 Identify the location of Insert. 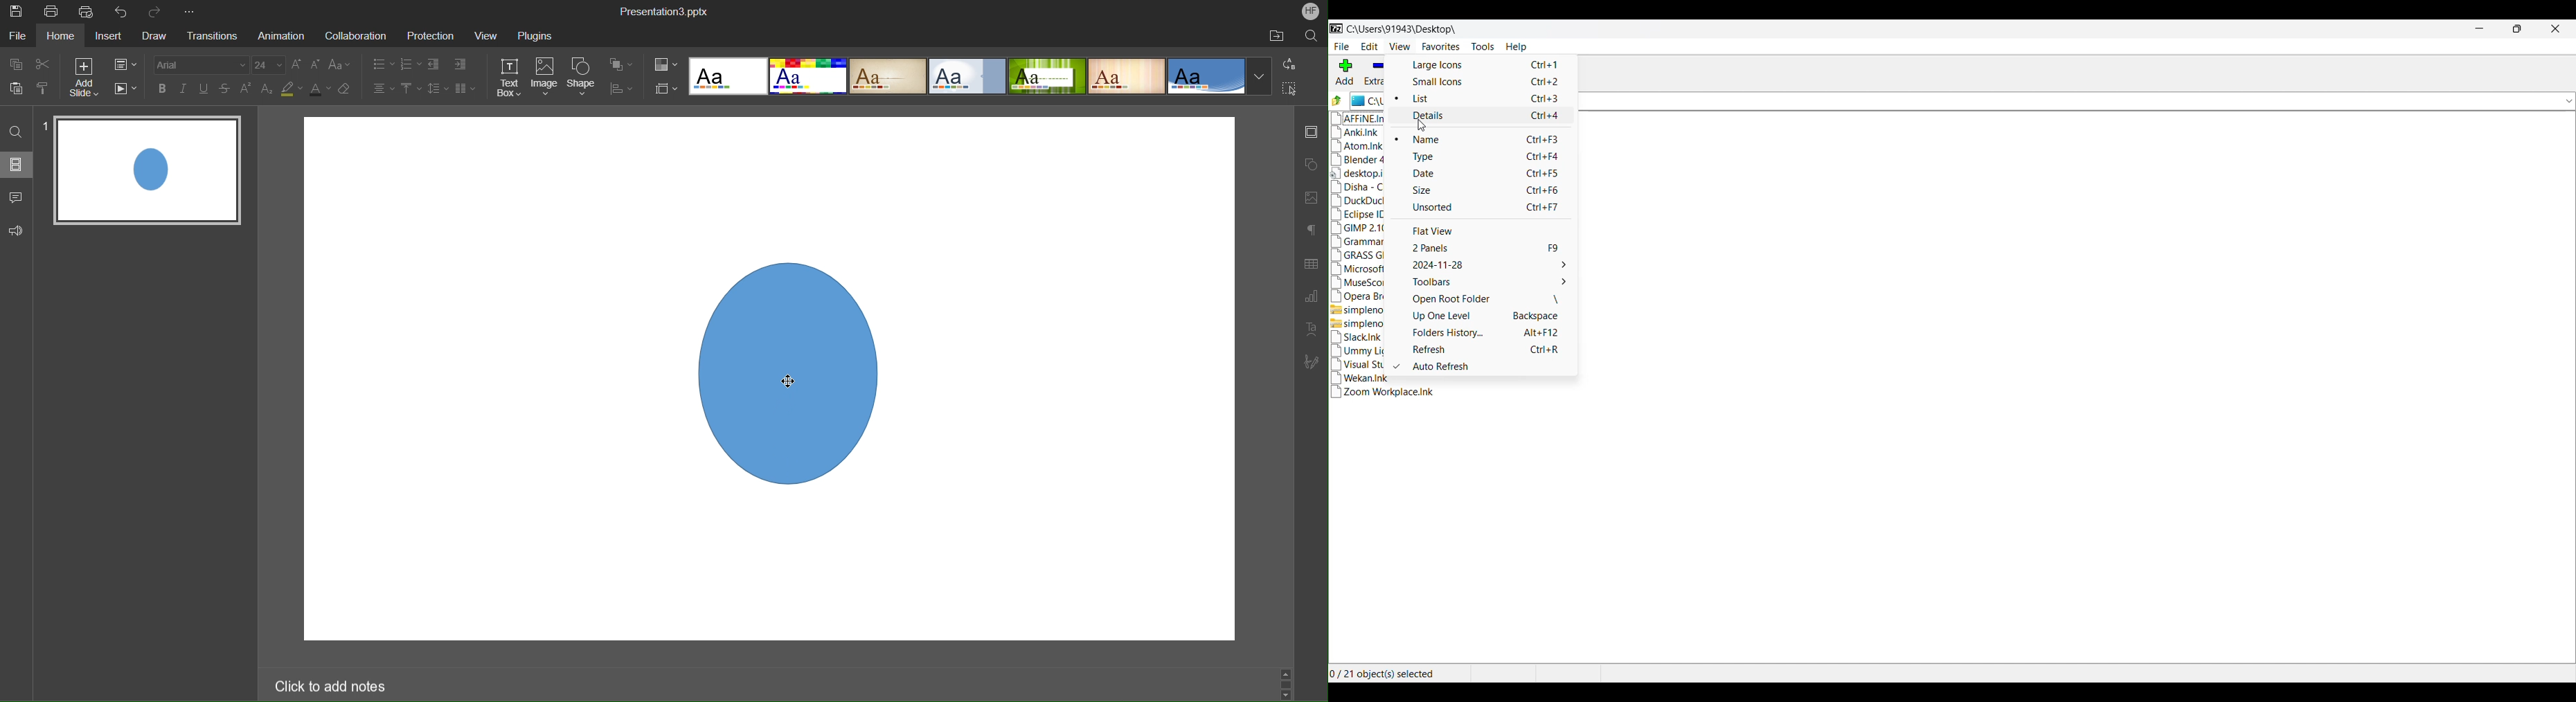
(110, 38).